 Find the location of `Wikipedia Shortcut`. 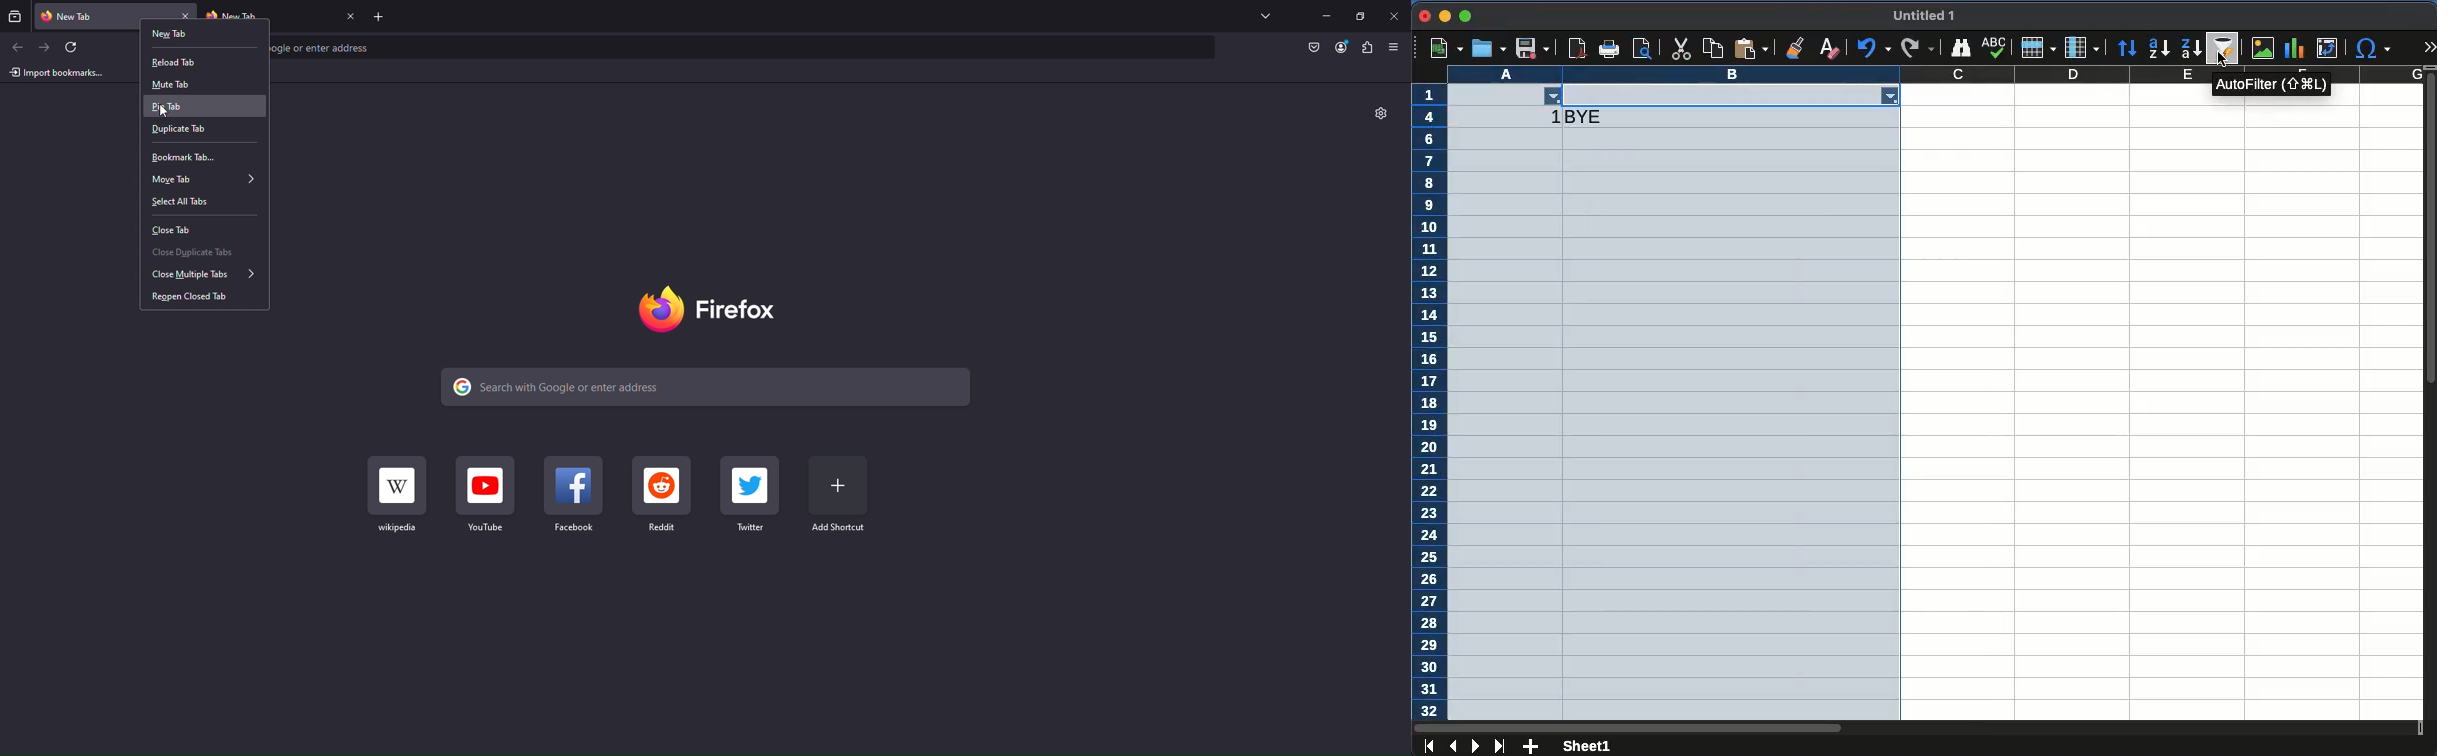

Wikipedia Shortcut is located at coordinates (399, 493).